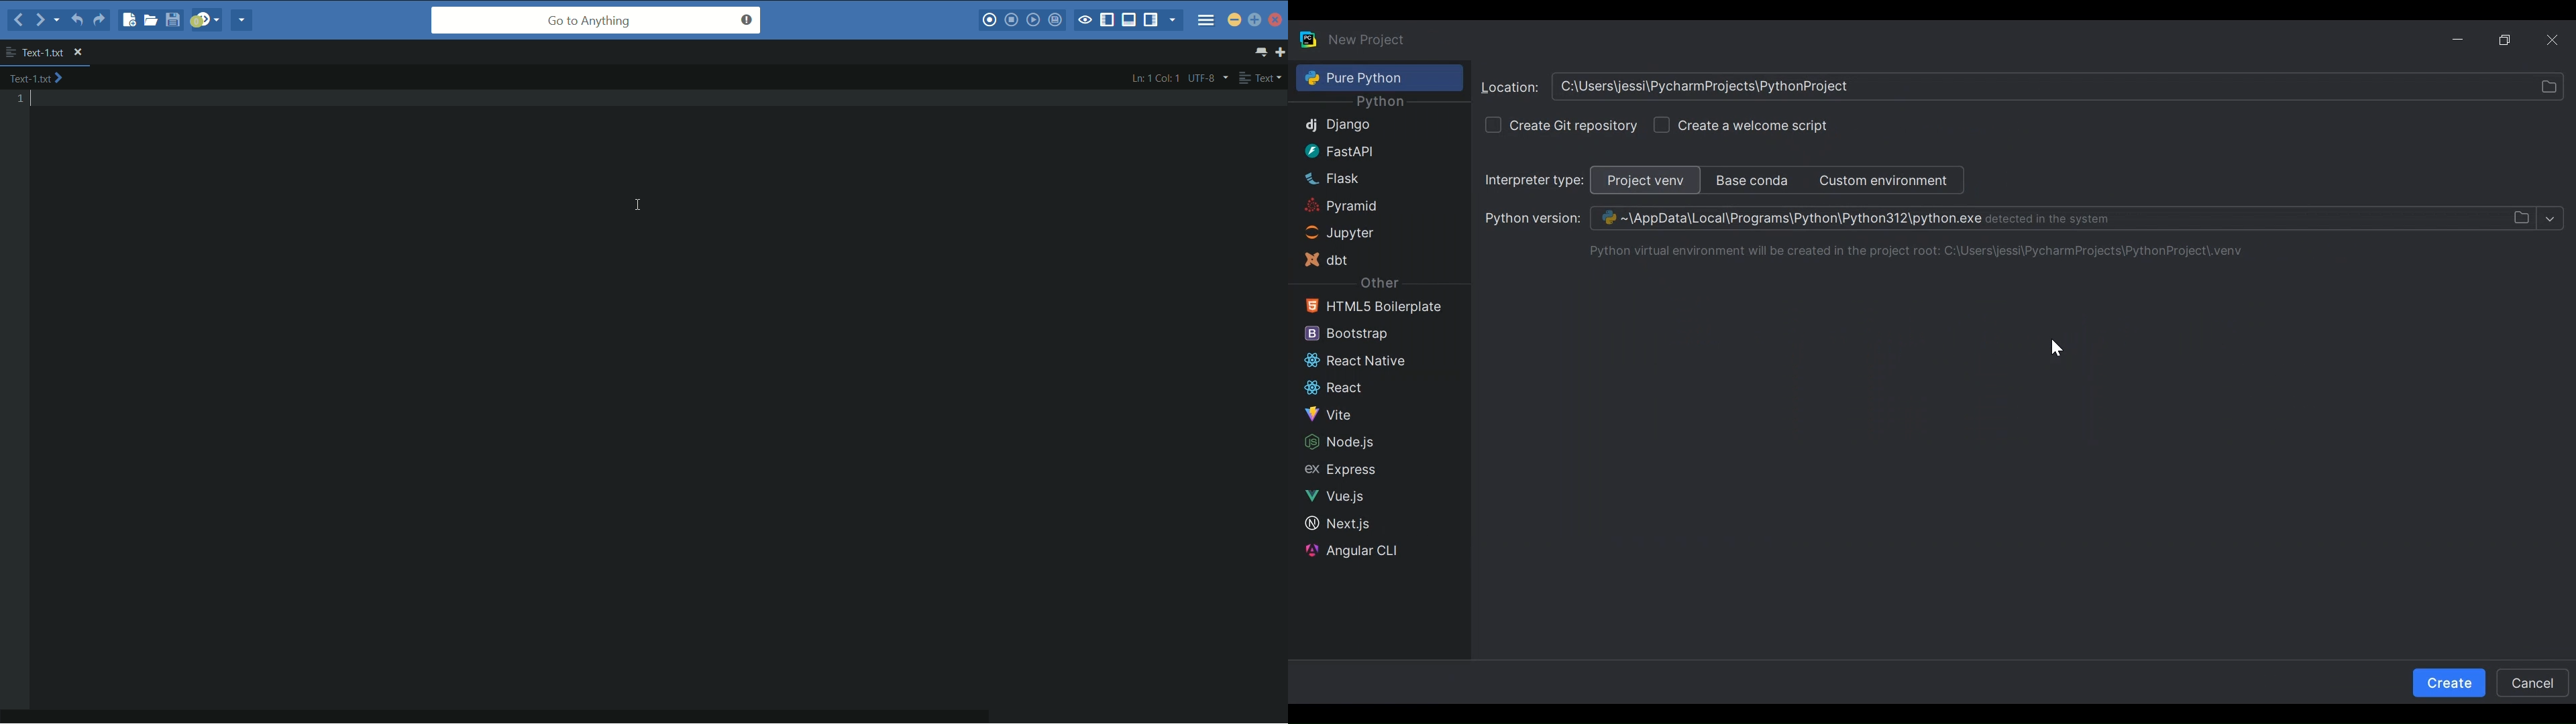 Image resolution: width=2576 pixels, height=728 pixels. Describe the element at coordinates (1368, 40) in the screenshot. I see `New Project` at that location.